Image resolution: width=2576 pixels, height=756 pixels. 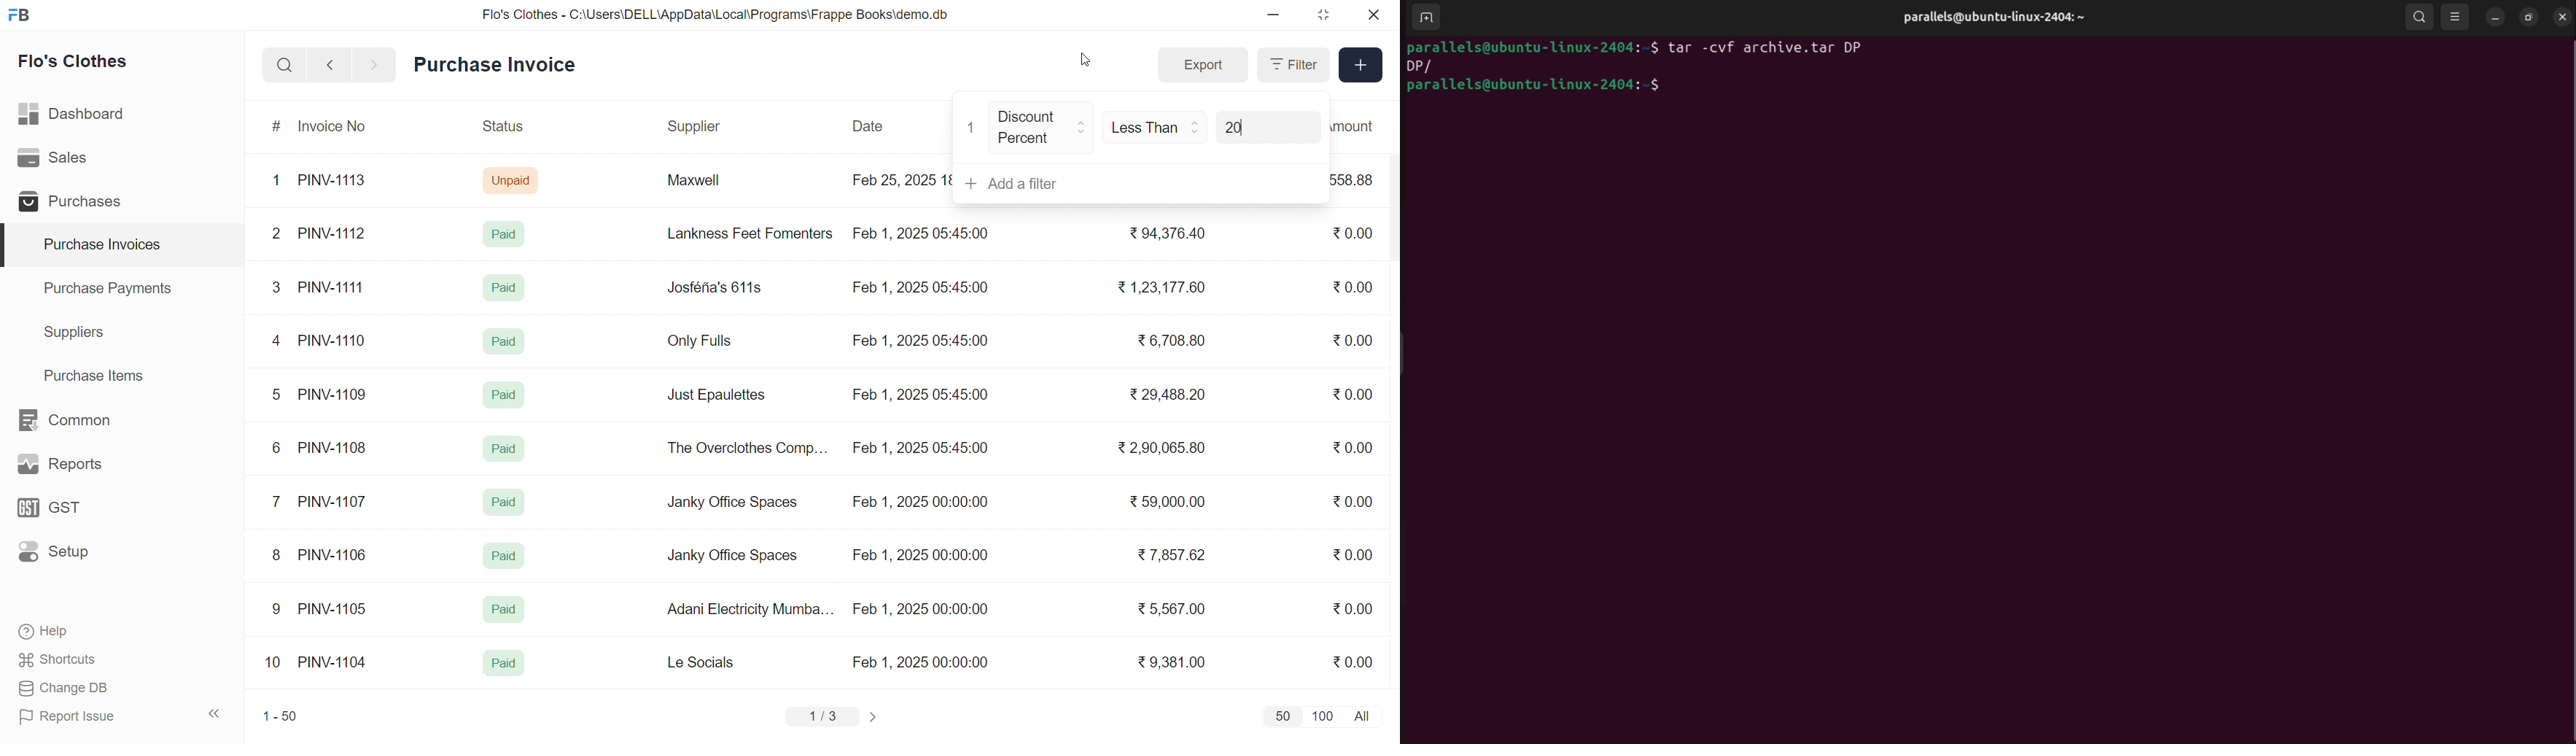 What do you see at coordinates (734, 503) in the screenshot?
I see `Janky Office Spaces` at bounding box center [734, 503].